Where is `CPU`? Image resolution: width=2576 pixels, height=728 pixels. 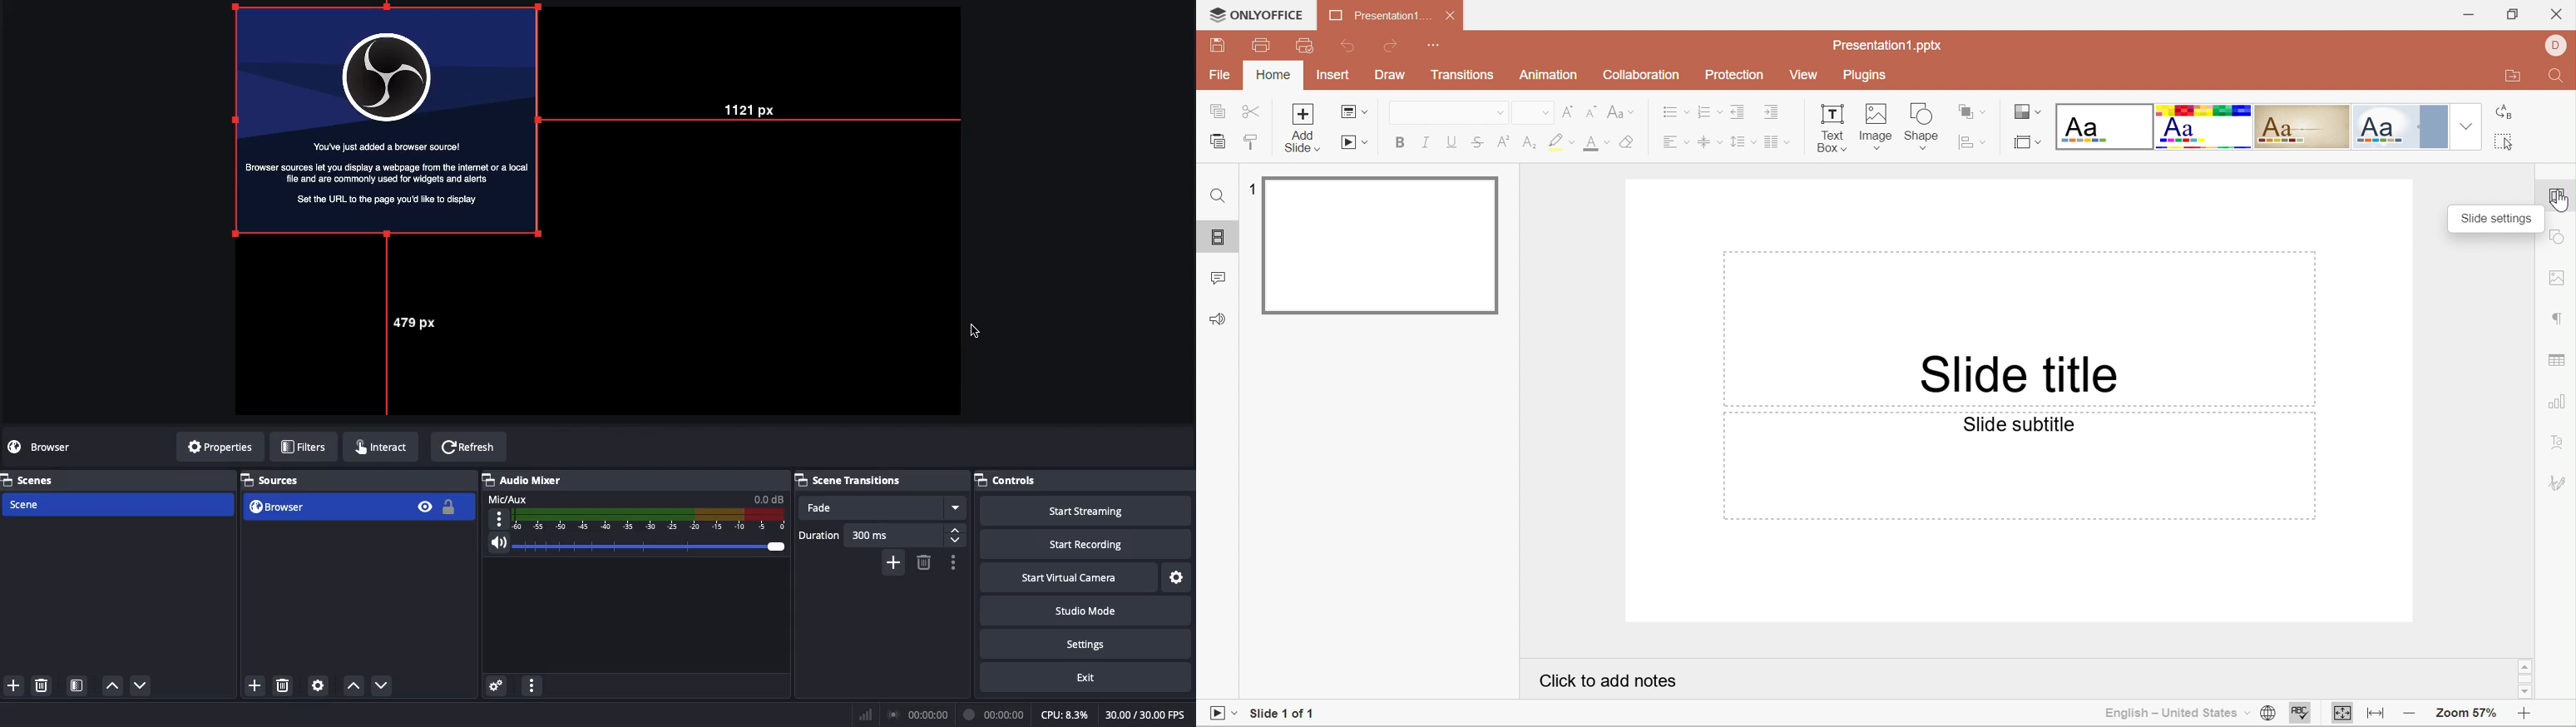 CPU is located at coordinates (1066, 715).